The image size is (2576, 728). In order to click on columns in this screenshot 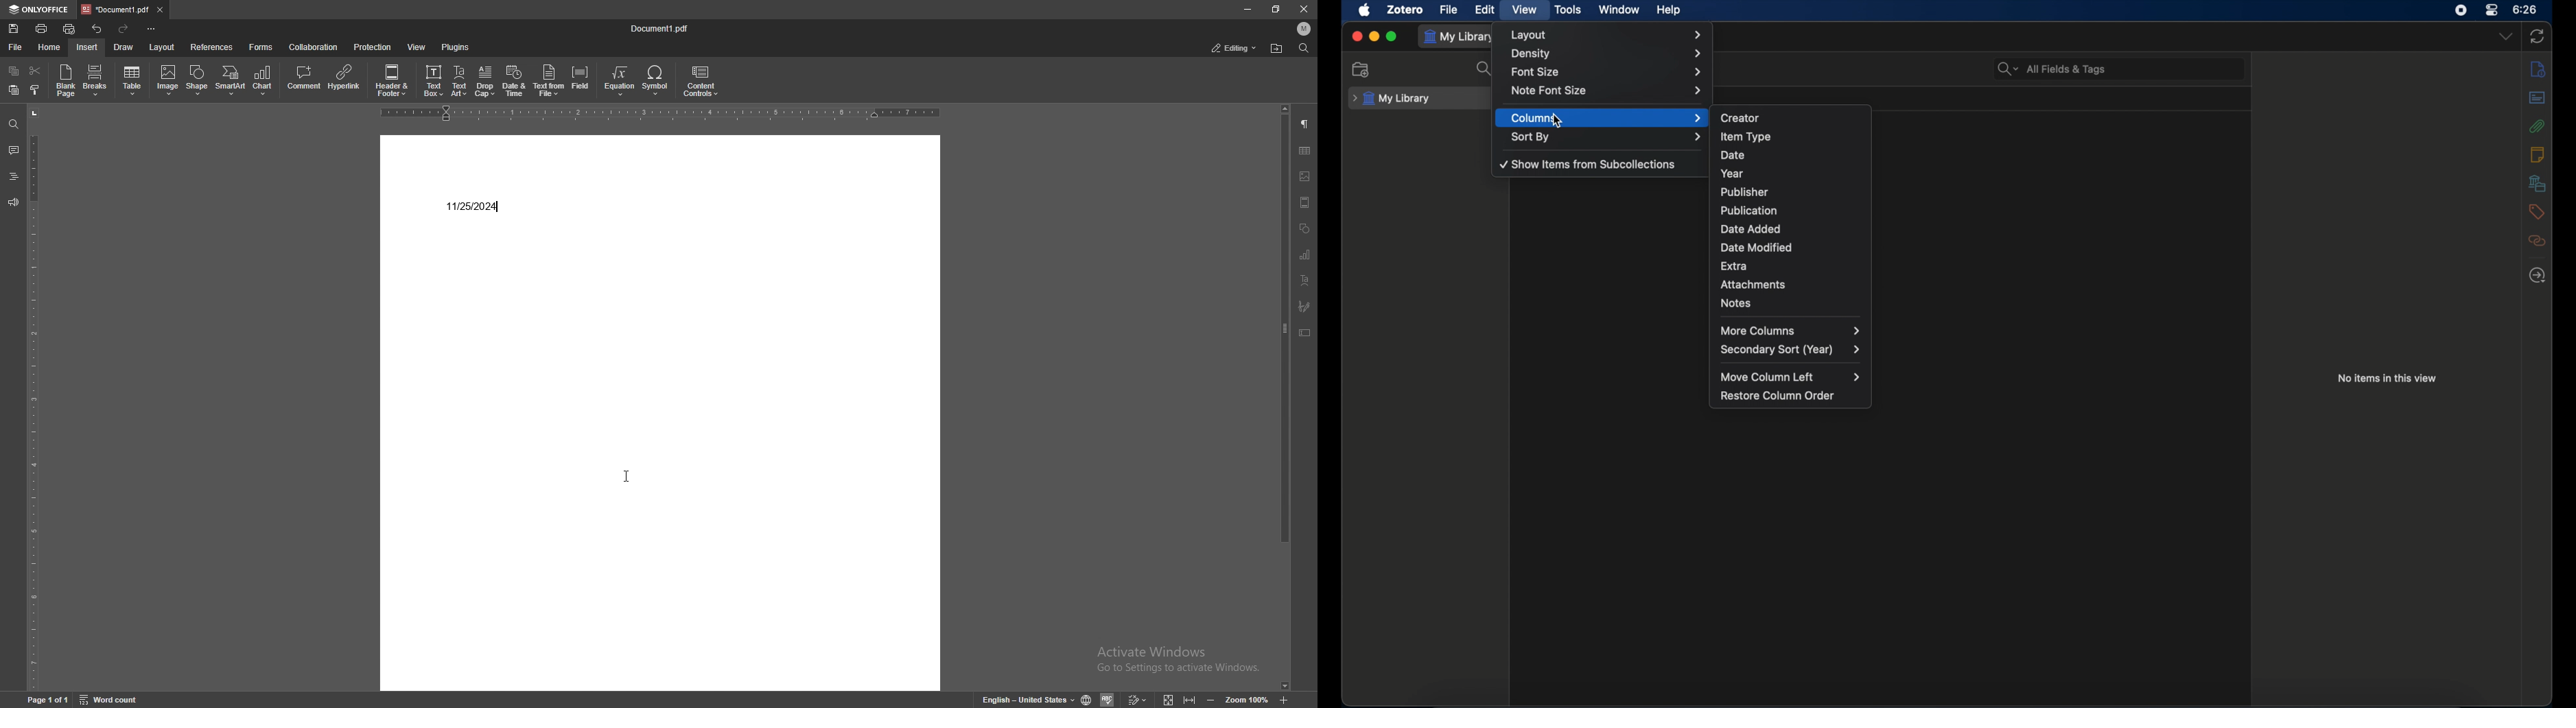, I will do `click(1607, 118)`.